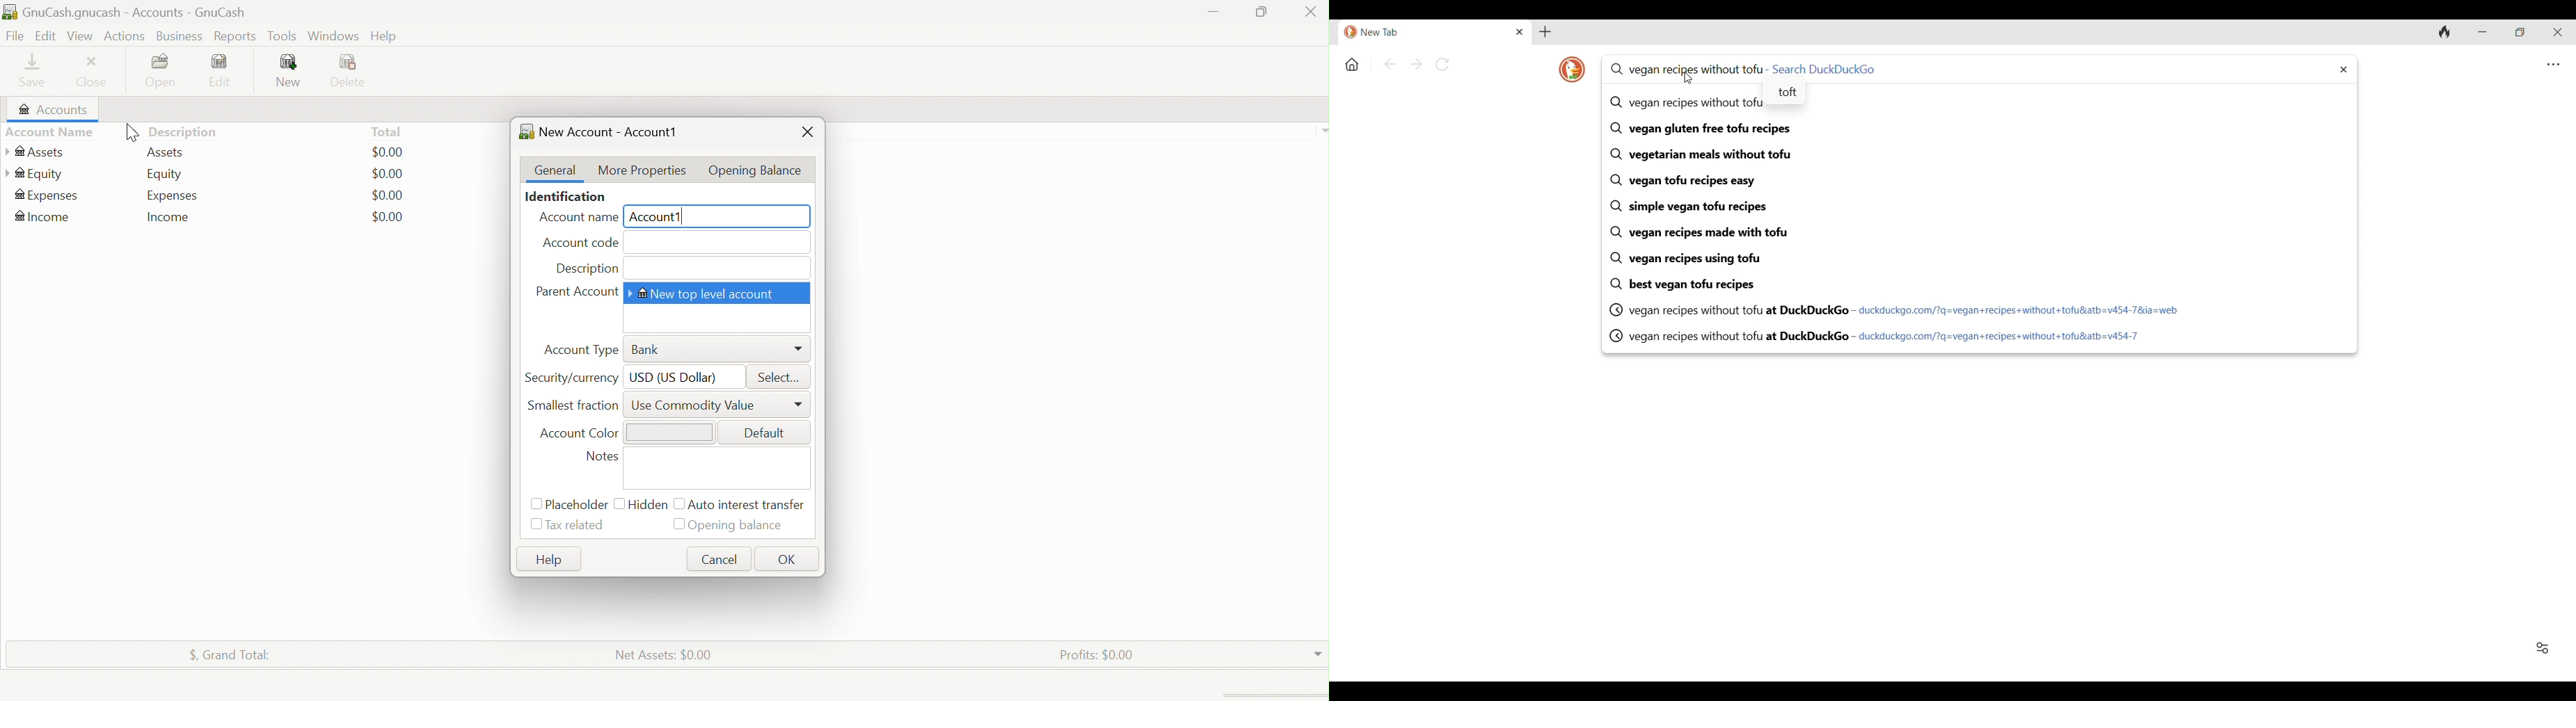 This screenshot has width=2576, height=728. Describe the element at coordinates (578, 505) in the screenshot. I see `Placeholder` at that location.